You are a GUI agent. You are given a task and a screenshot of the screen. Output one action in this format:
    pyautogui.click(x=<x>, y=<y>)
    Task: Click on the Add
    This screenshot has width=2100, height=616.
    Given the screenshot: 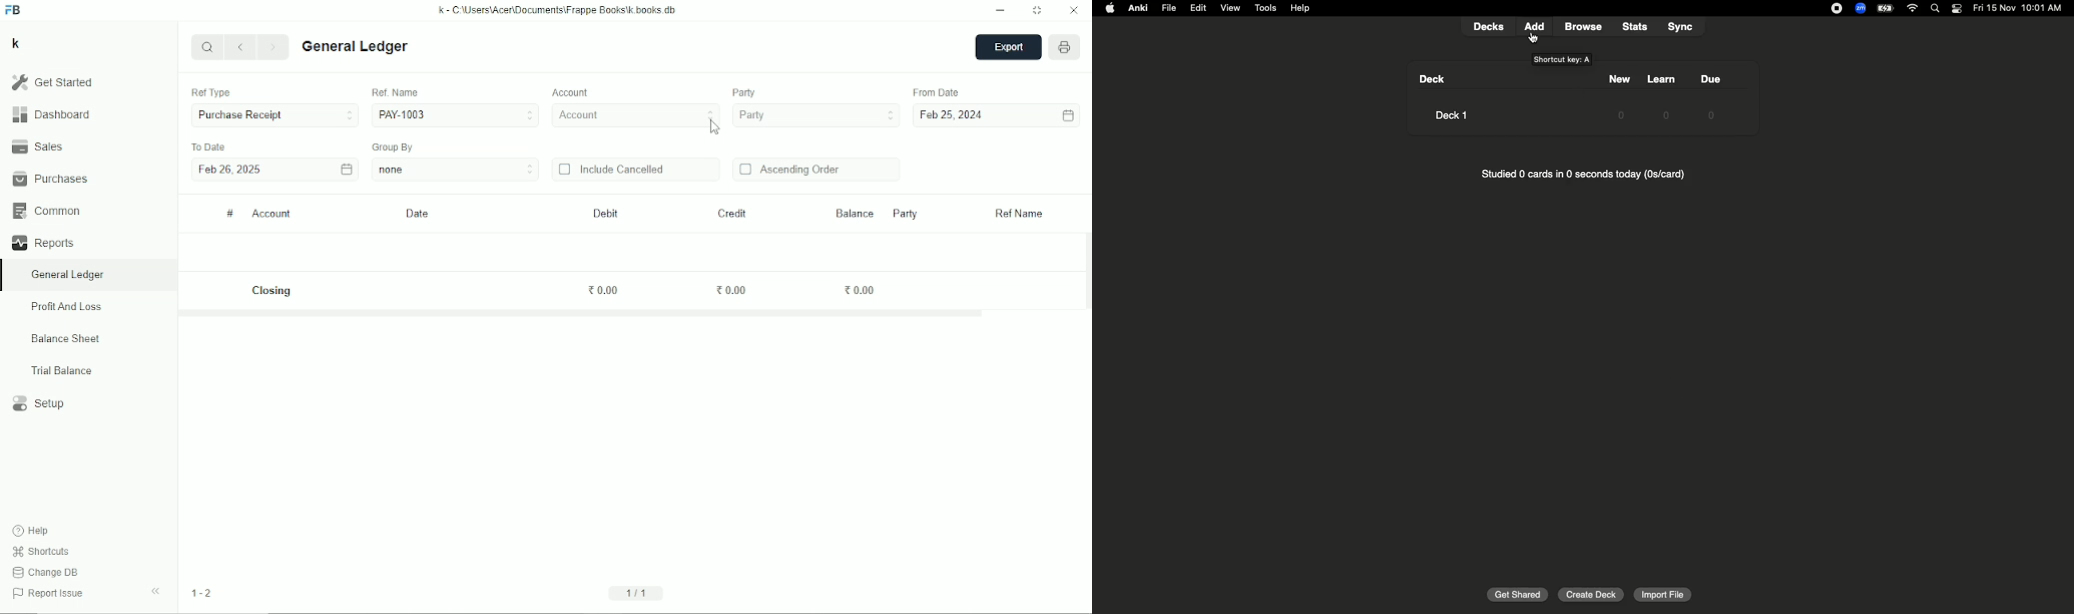 What is the action you would take?
    pyautogui.click(x=1537, y=27)
    